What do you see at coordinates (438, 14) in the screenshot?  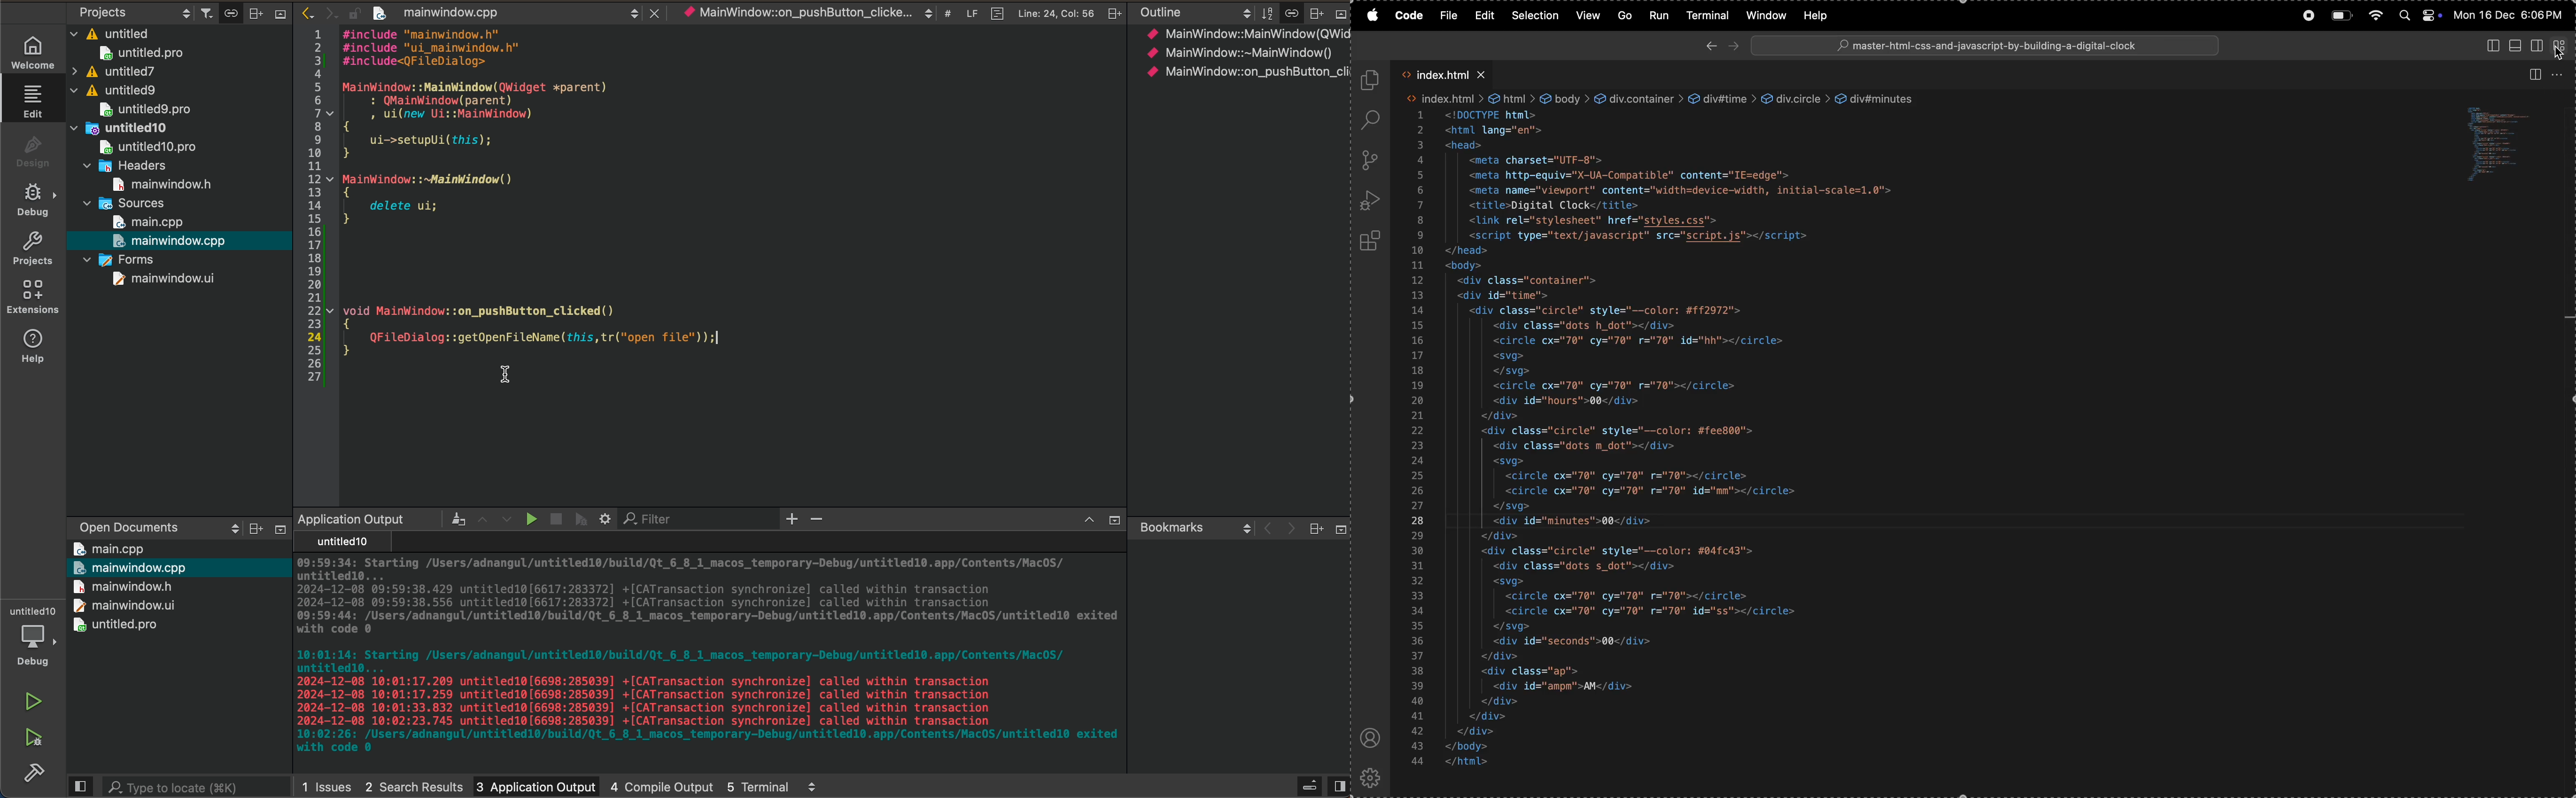 I see `mainwindow.cpp` at bounding box center [438, 14].